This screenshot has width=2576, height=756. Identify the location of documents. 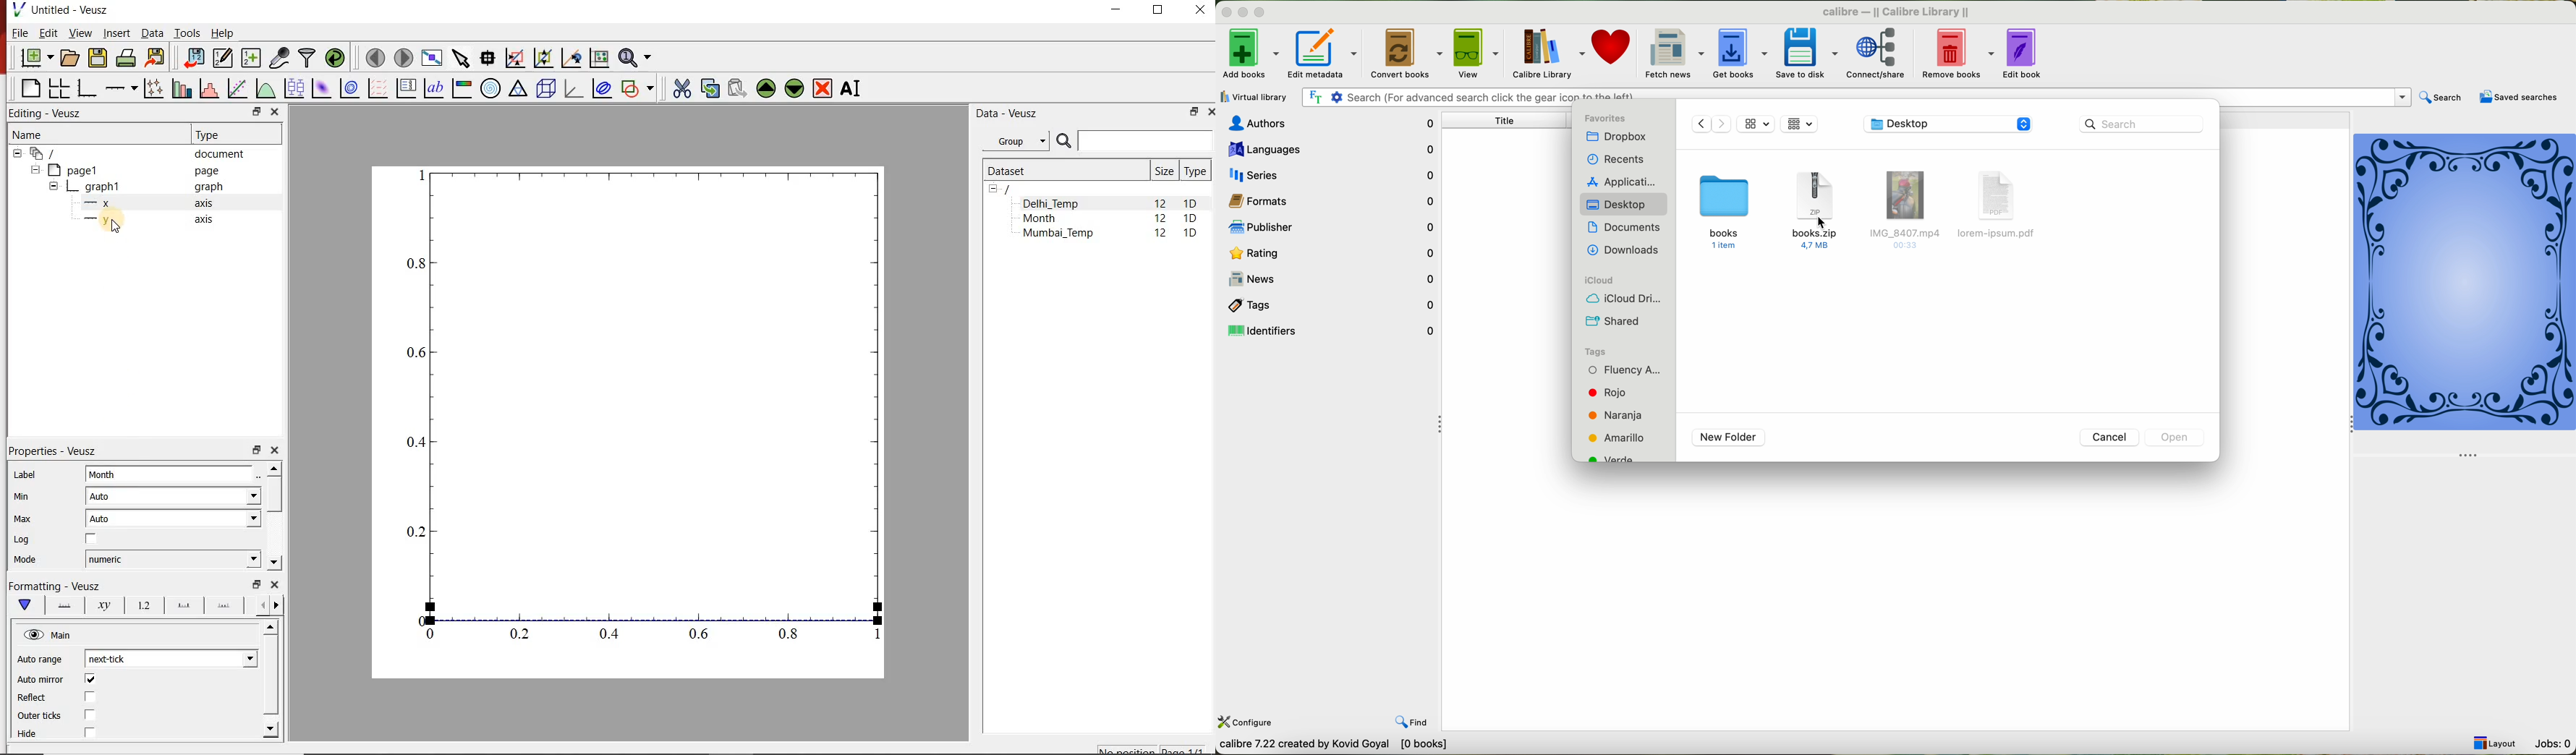
(1623, 228).